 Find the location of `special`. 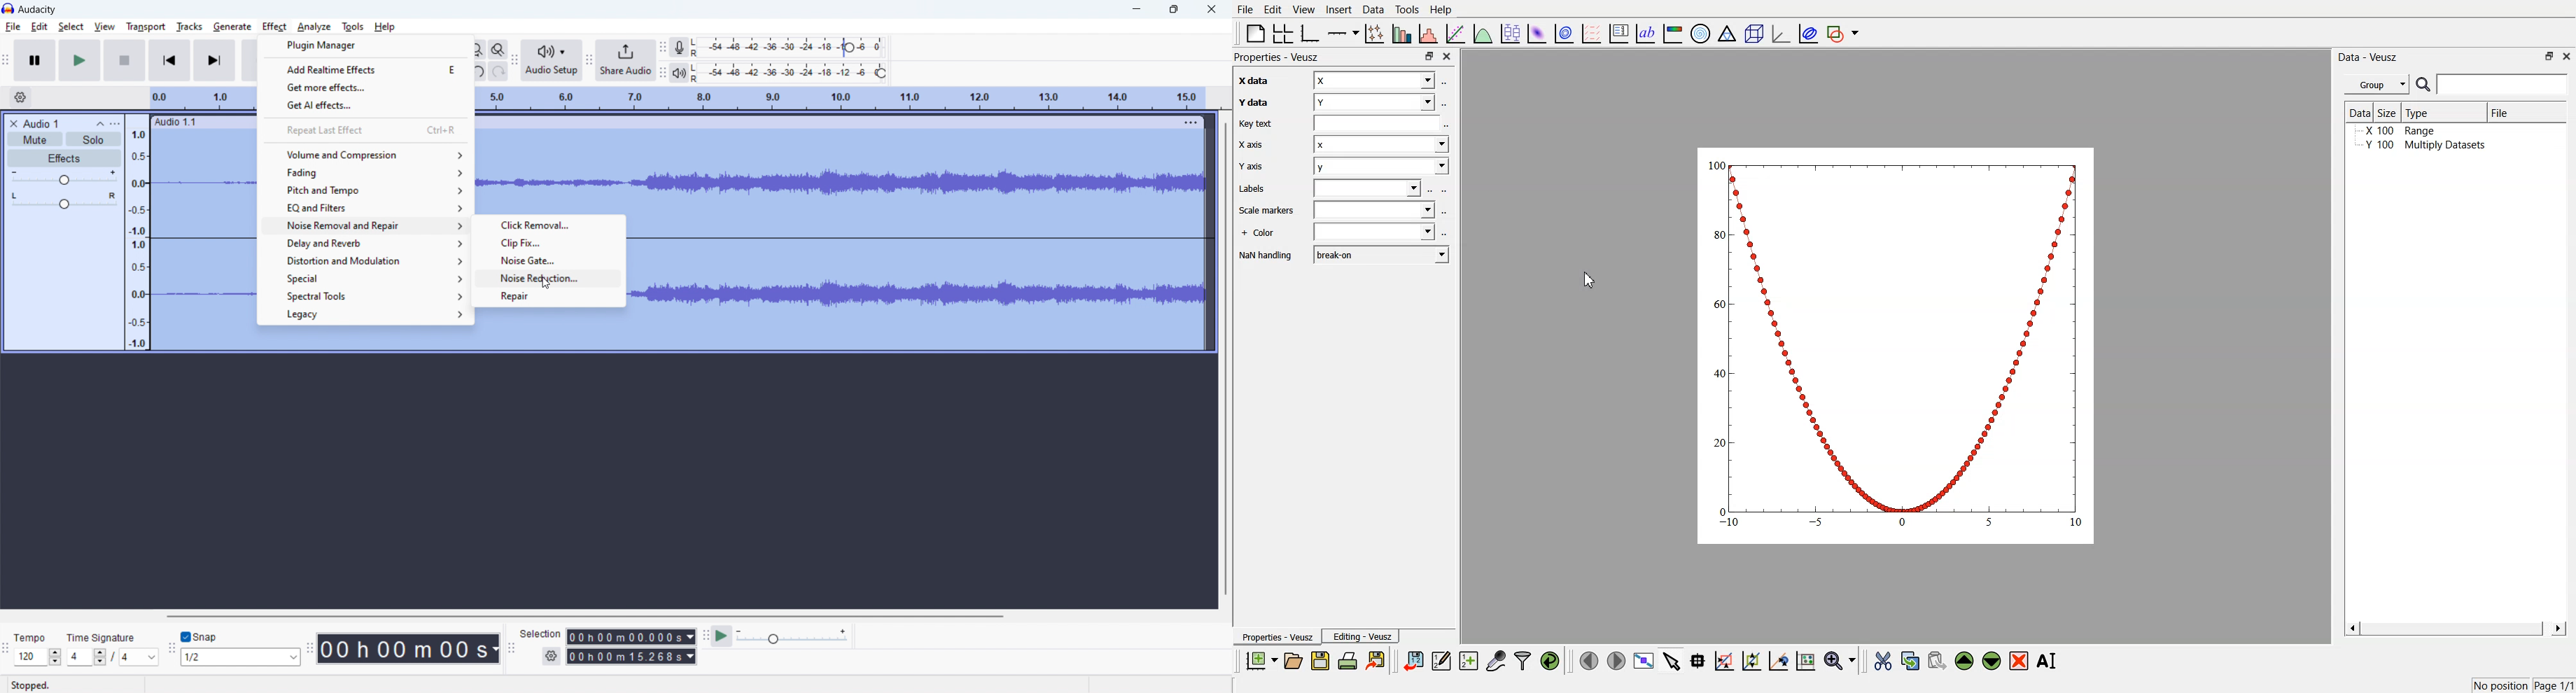

special is located at coordinates (363, 278).